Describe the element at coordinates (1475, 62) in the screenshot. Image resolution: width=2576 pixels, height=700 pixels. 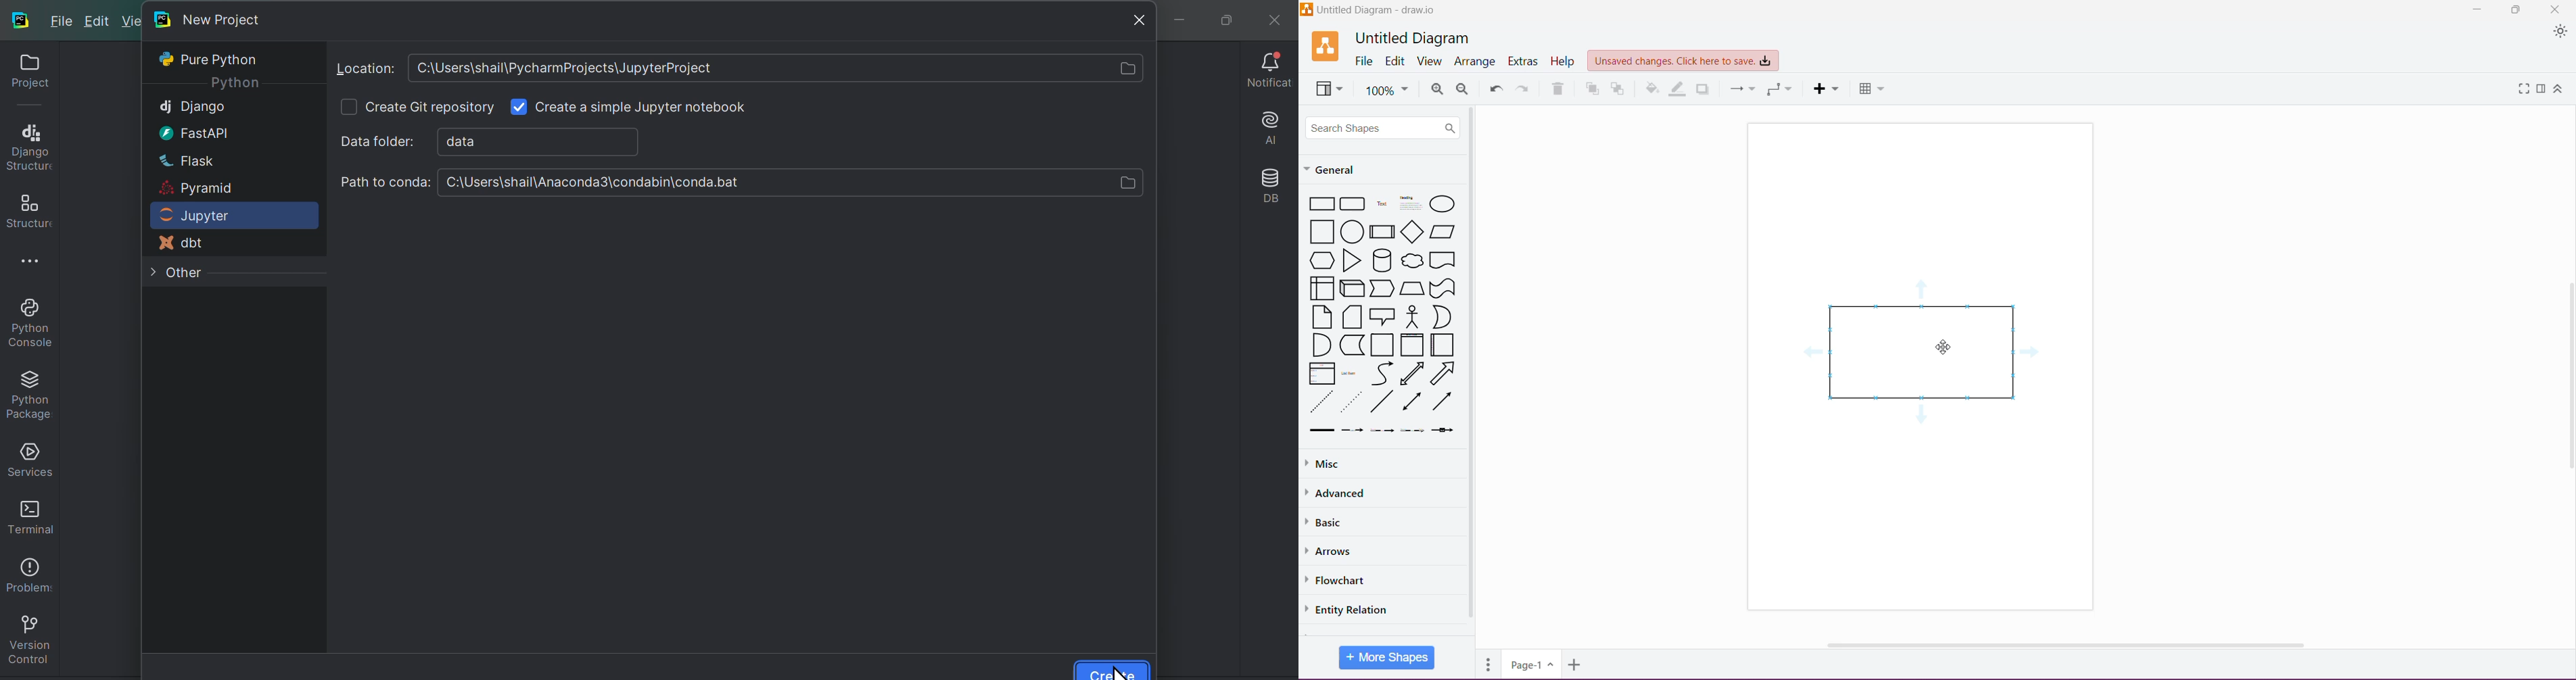
I see `Arrange` at that location.